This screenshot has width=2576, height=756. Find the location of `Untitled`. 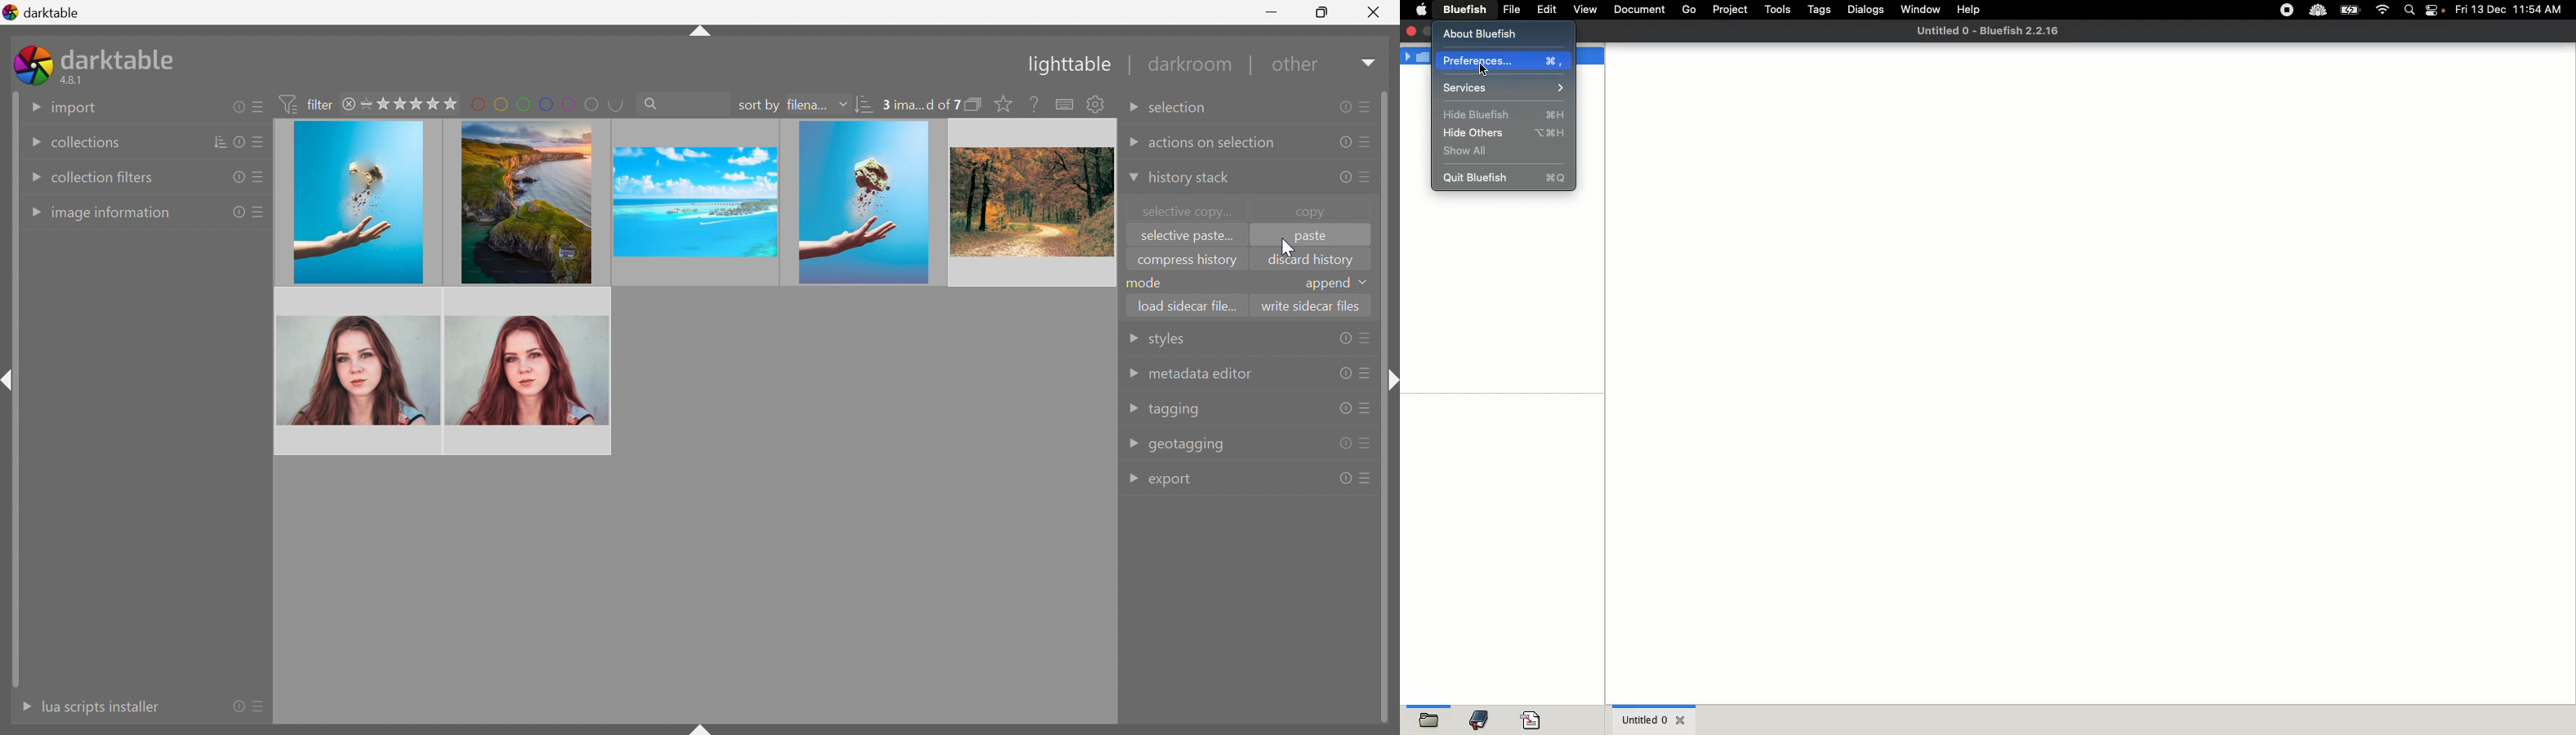

Untitled is located at coordinates (1654, 719).